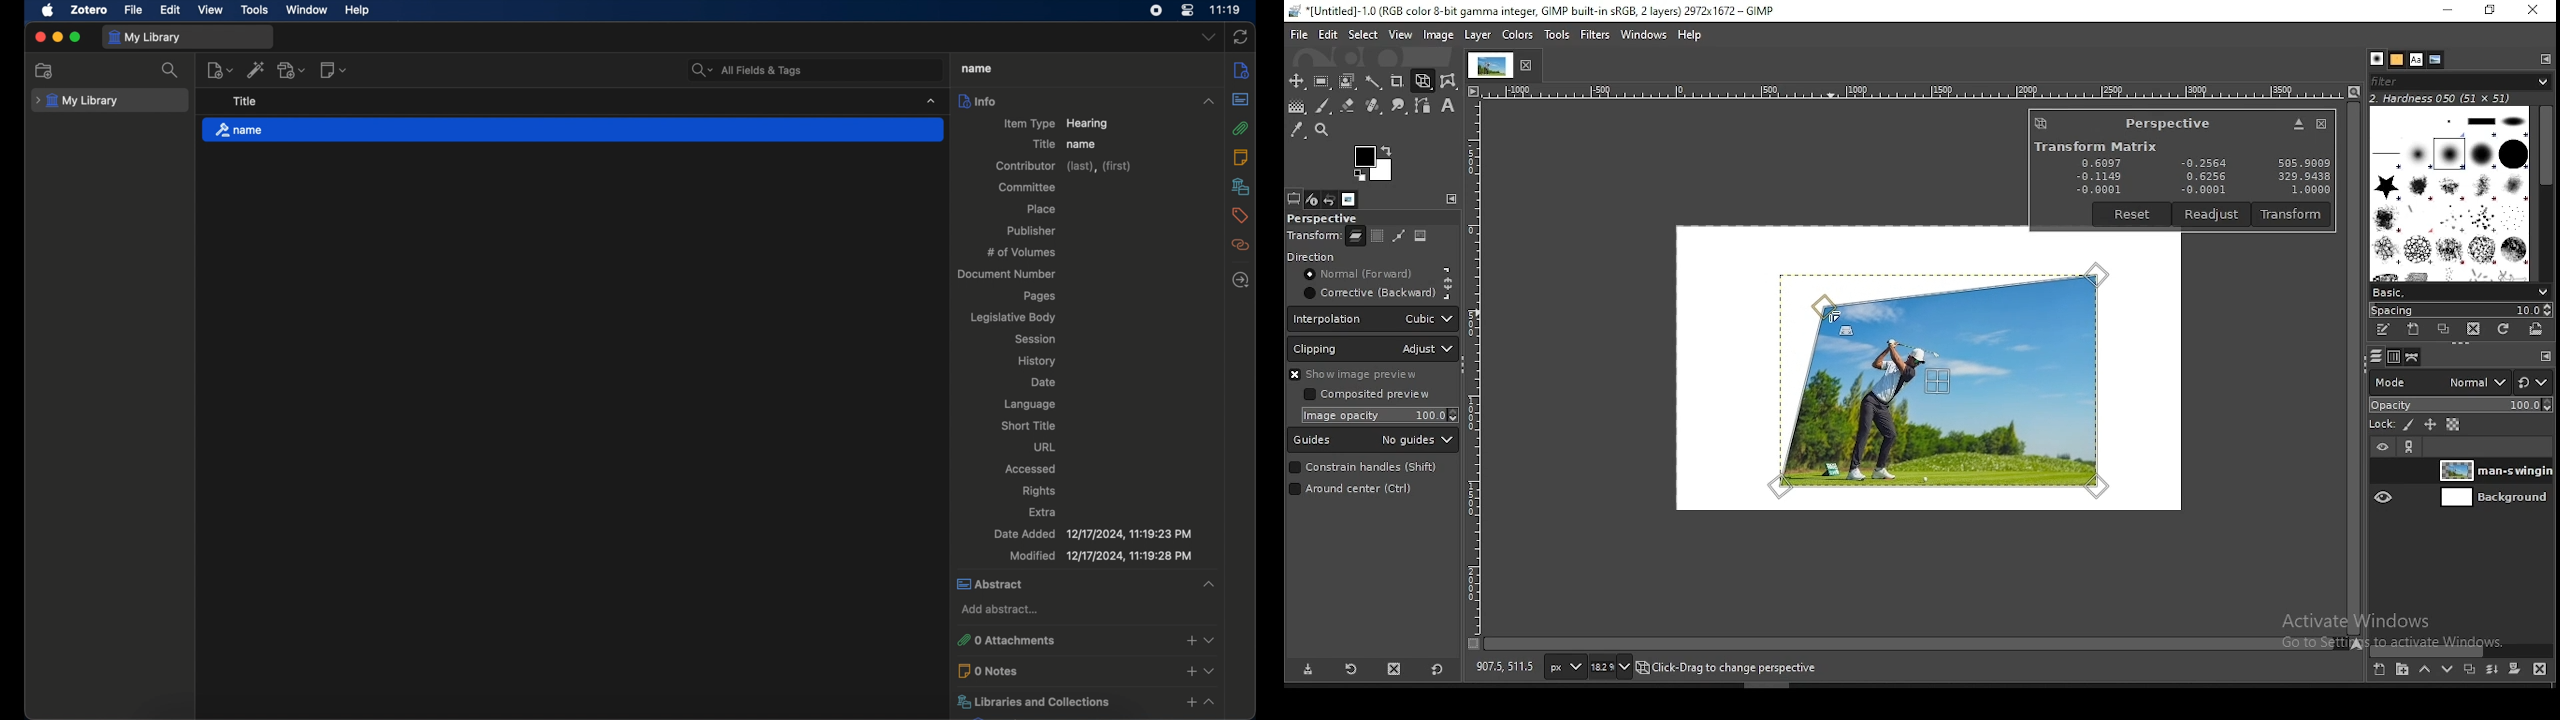 This screenshot has height=728, width=2576. I want to click on 0 notes, so click(1087, 670).